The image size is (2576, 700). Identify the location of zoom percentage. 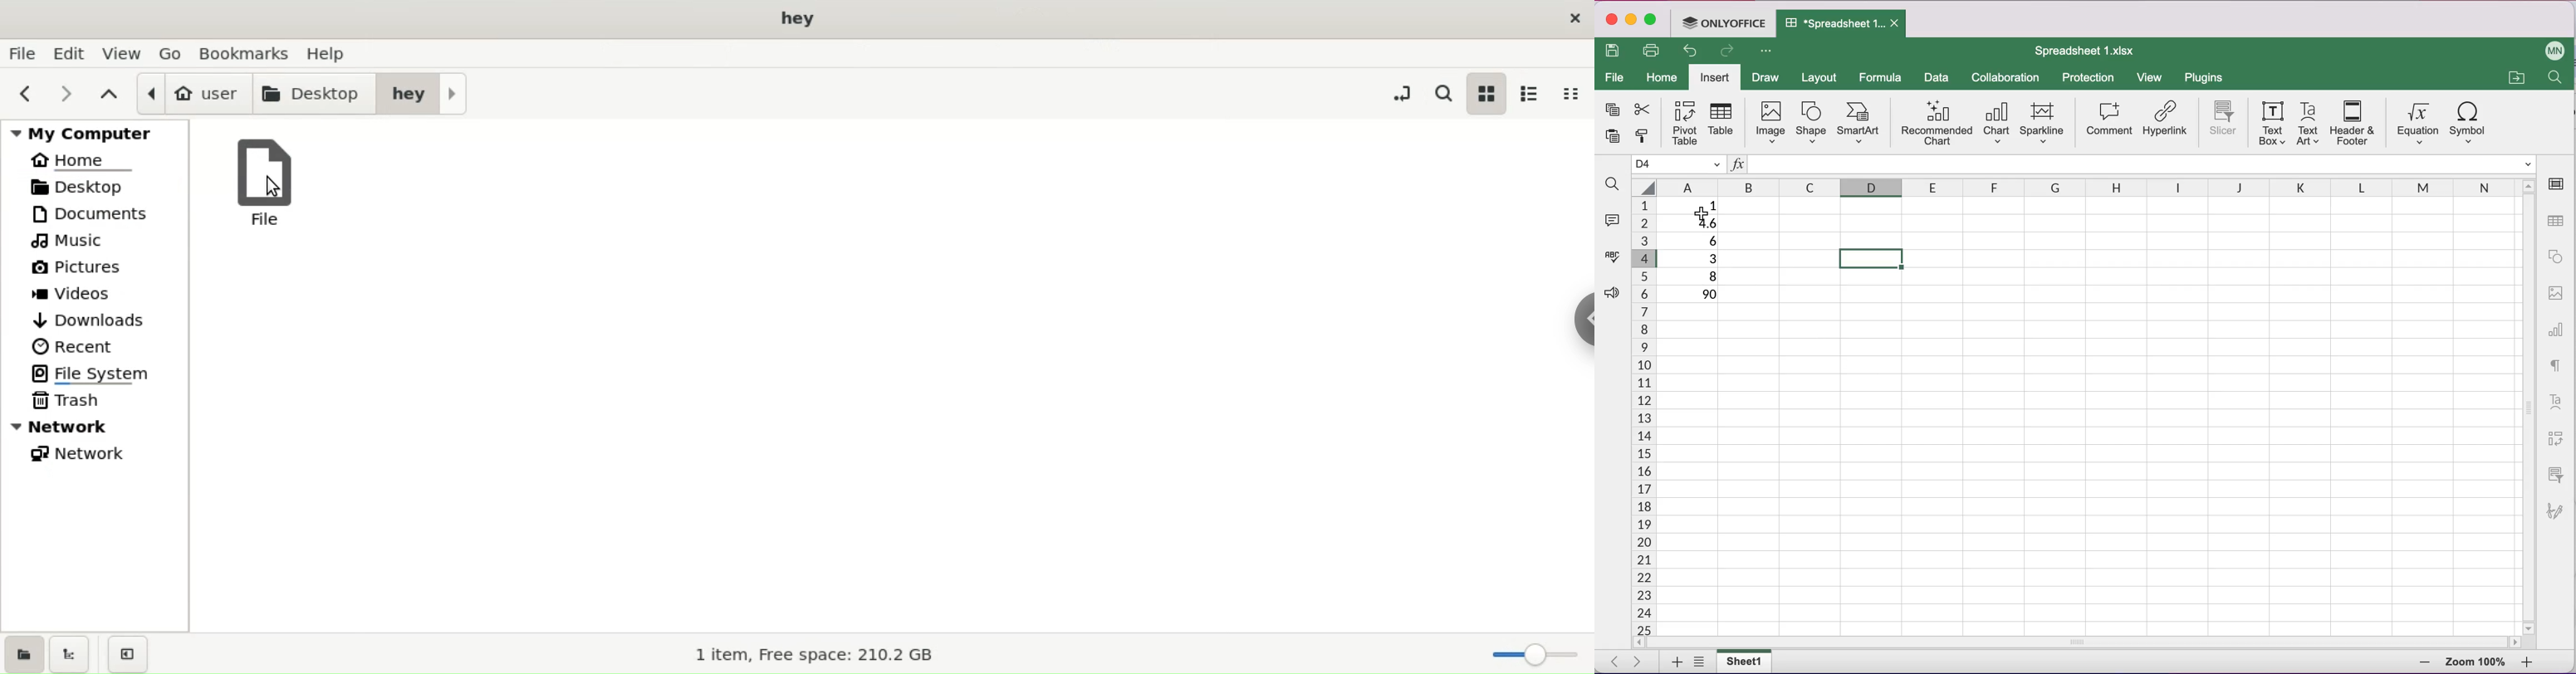
(2477, 661).